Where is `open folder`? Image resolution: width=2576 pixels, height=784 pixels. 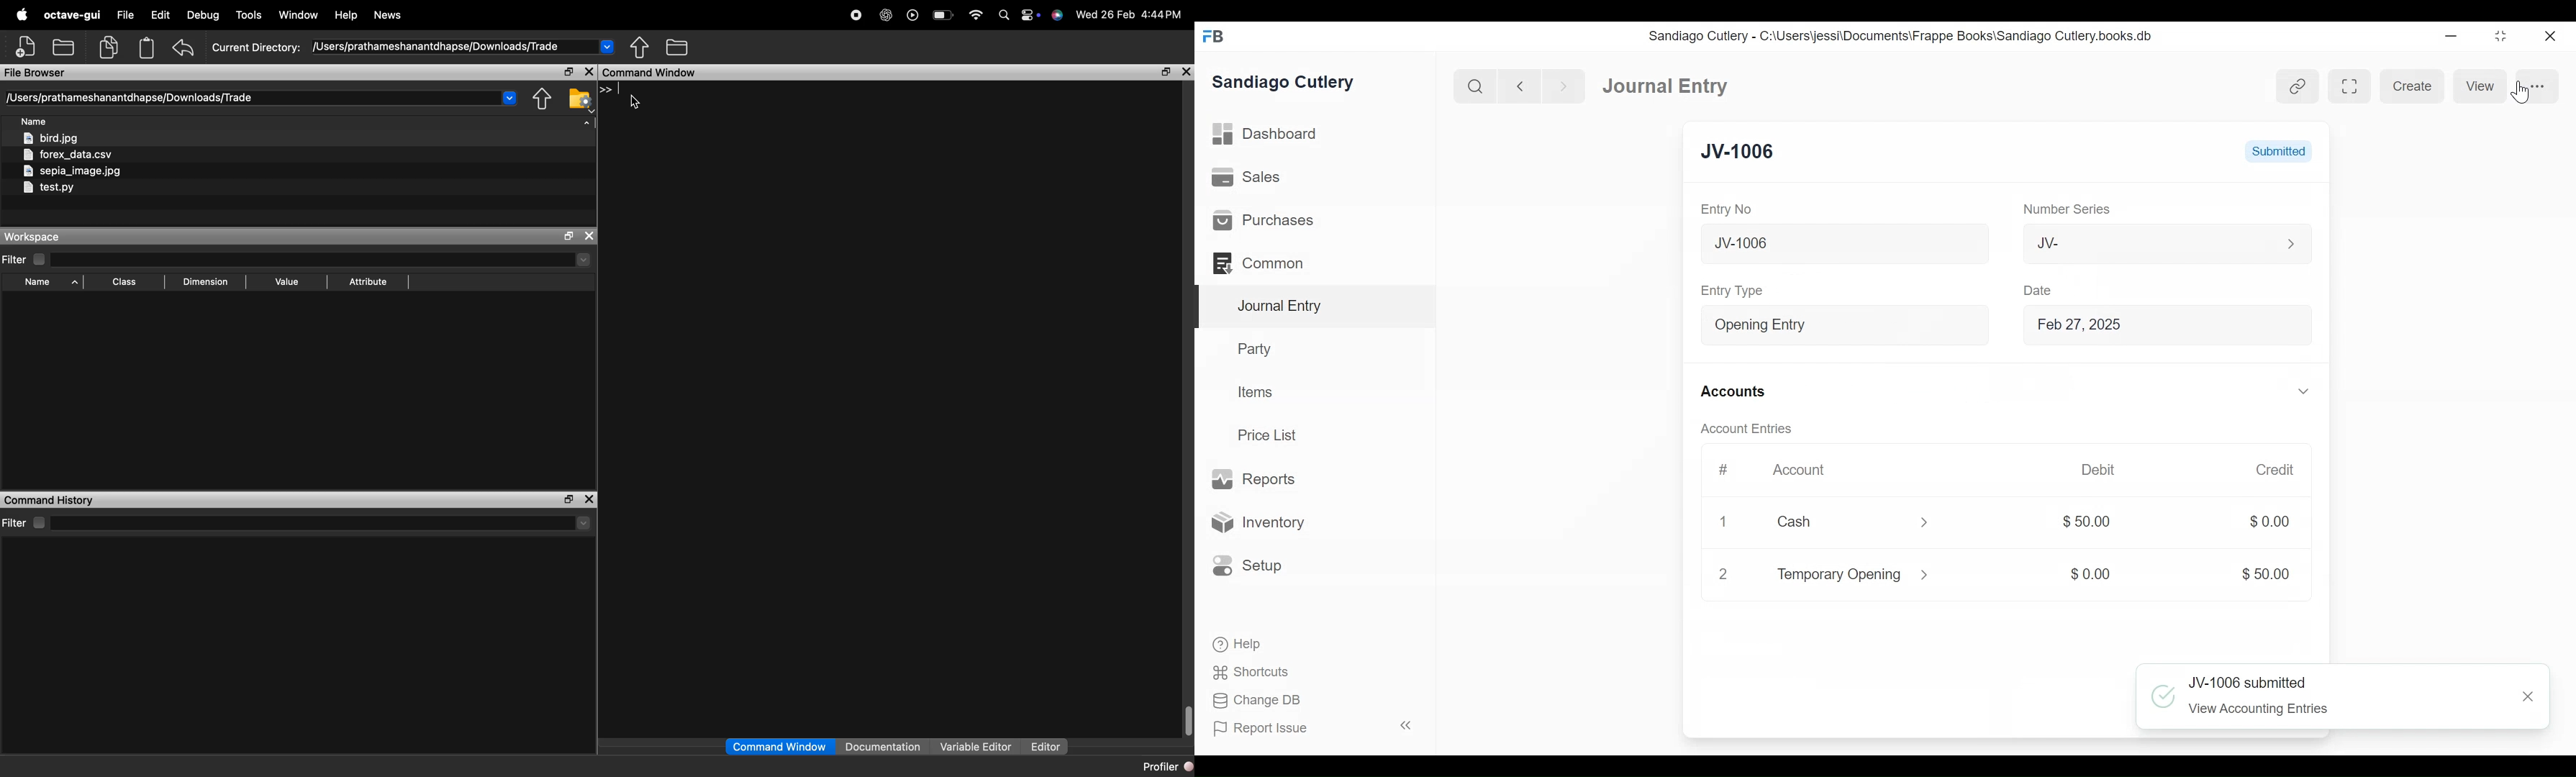
open folder is located at coordinates (65, 46).